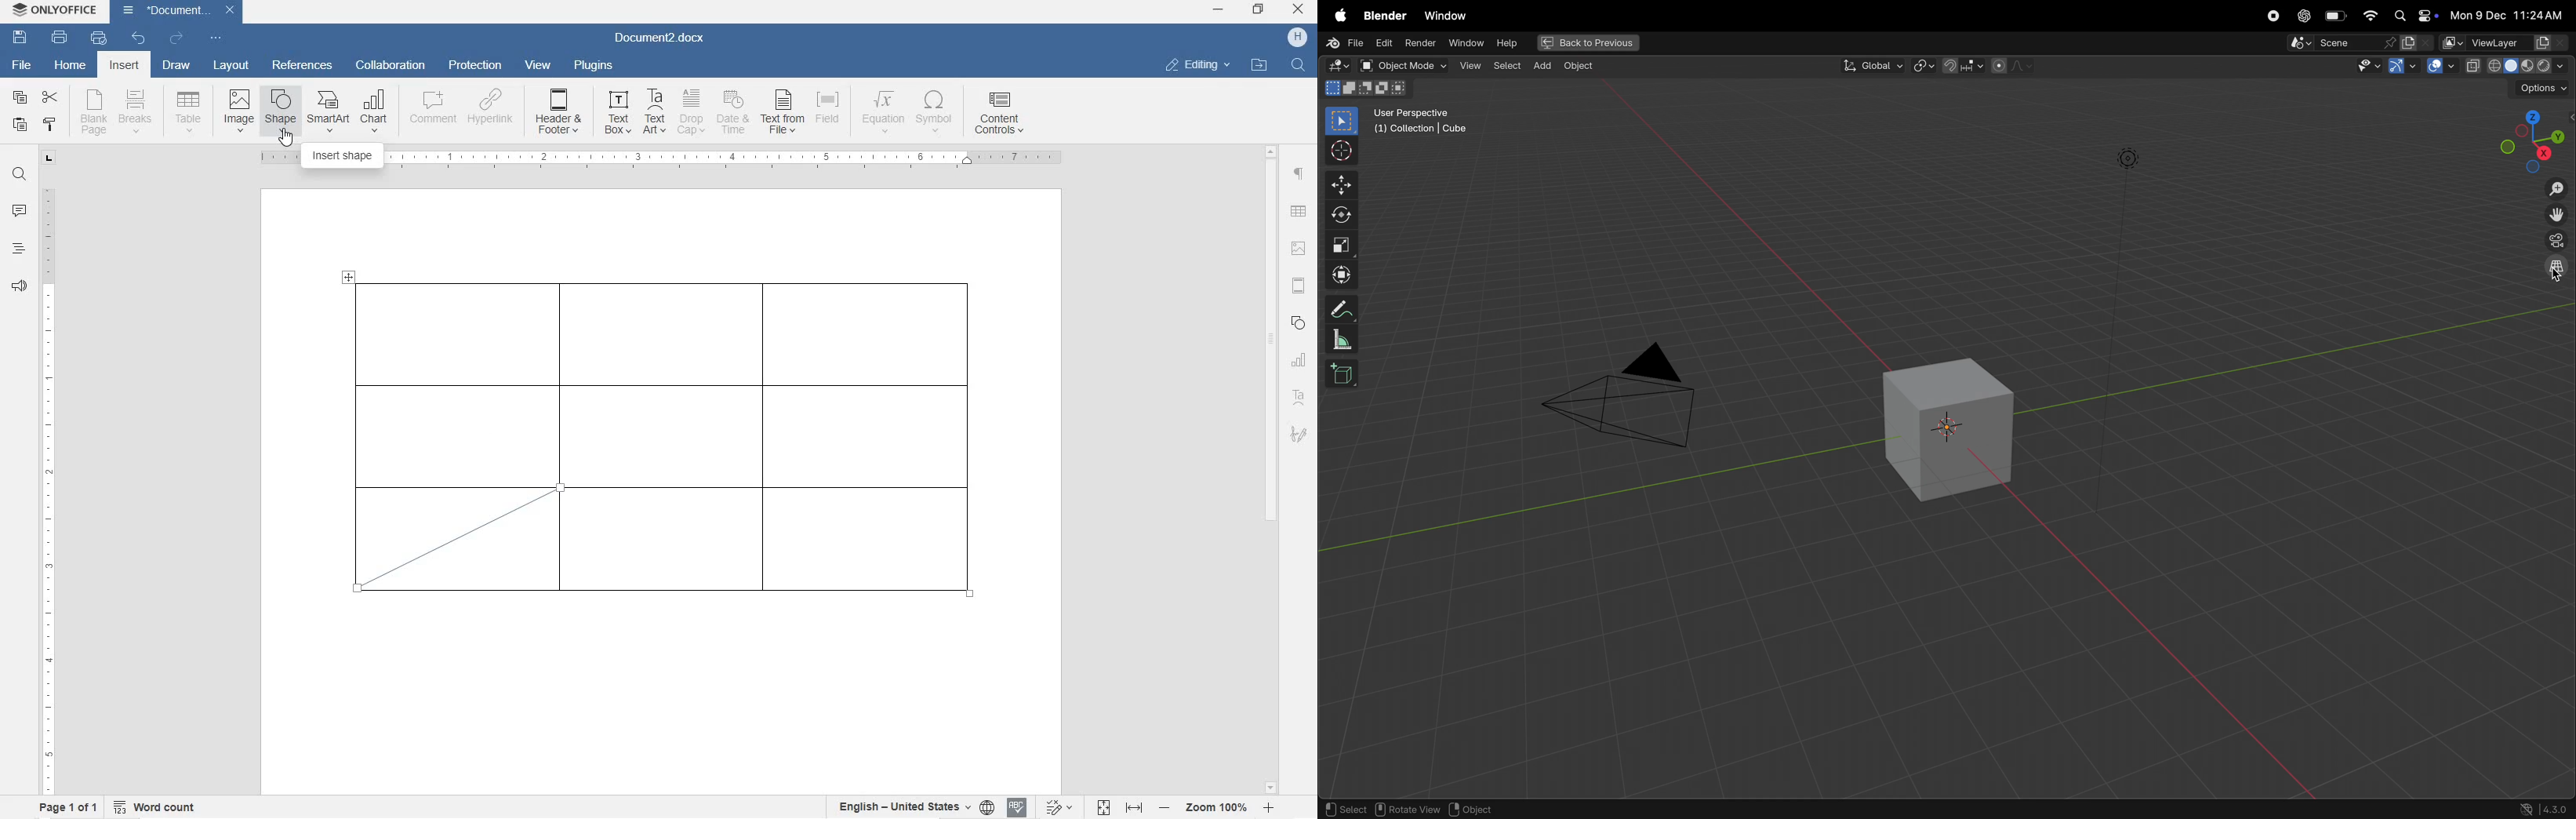 The image size is (2576, 840). What do you see at coordinates (302, 65) in the screenshot?
I see `references` at bounding box center [302, 65].